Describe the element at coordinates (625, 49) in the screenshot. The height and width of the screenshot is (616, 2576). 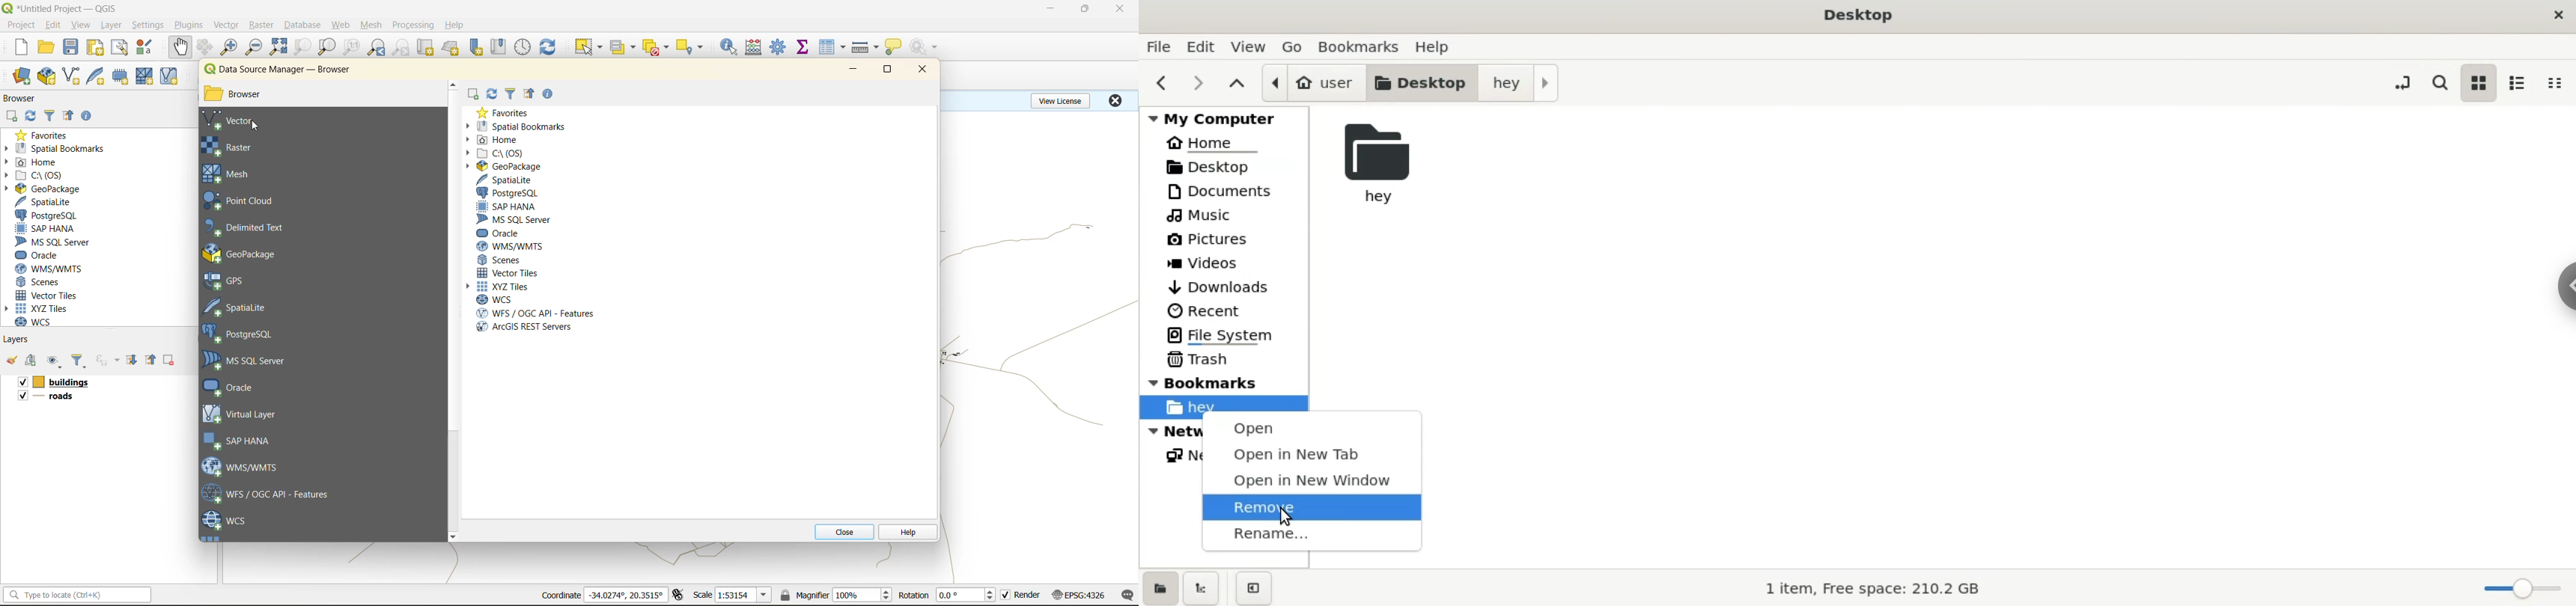
I see `select value` at that location.